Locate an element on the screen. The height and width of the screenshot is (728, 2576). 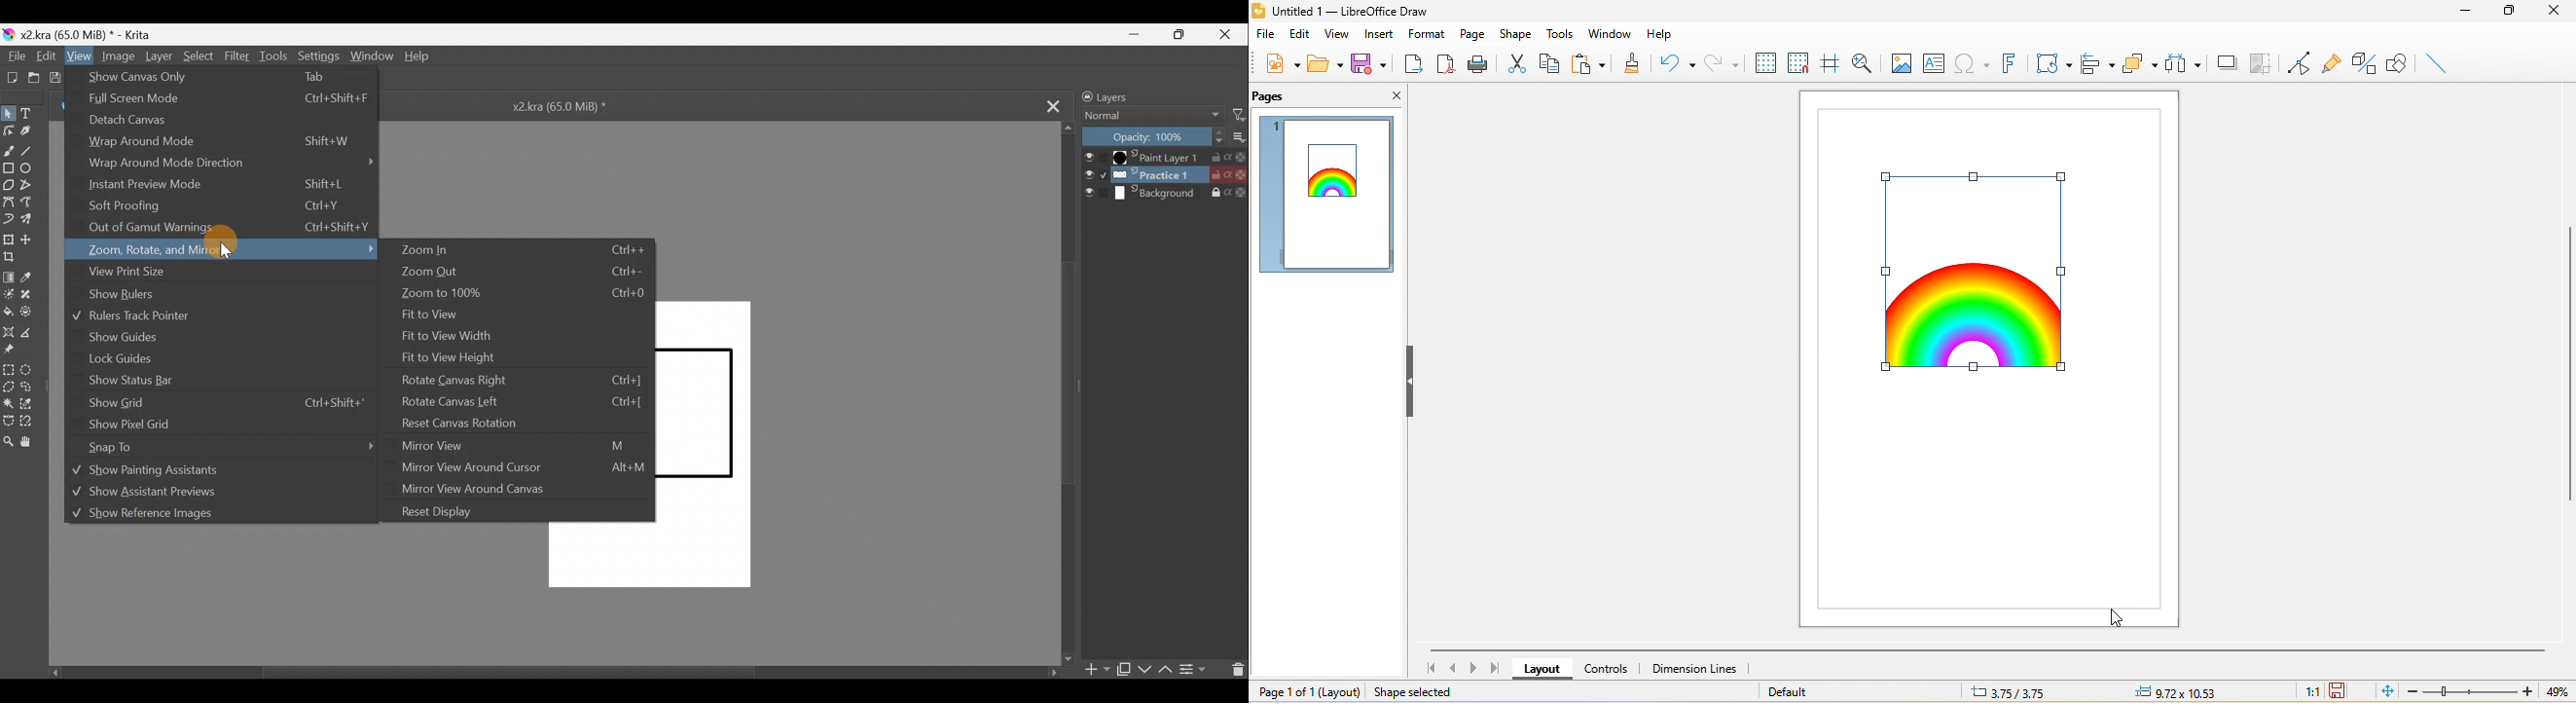
Move layer is located at coordinates (32, 238).